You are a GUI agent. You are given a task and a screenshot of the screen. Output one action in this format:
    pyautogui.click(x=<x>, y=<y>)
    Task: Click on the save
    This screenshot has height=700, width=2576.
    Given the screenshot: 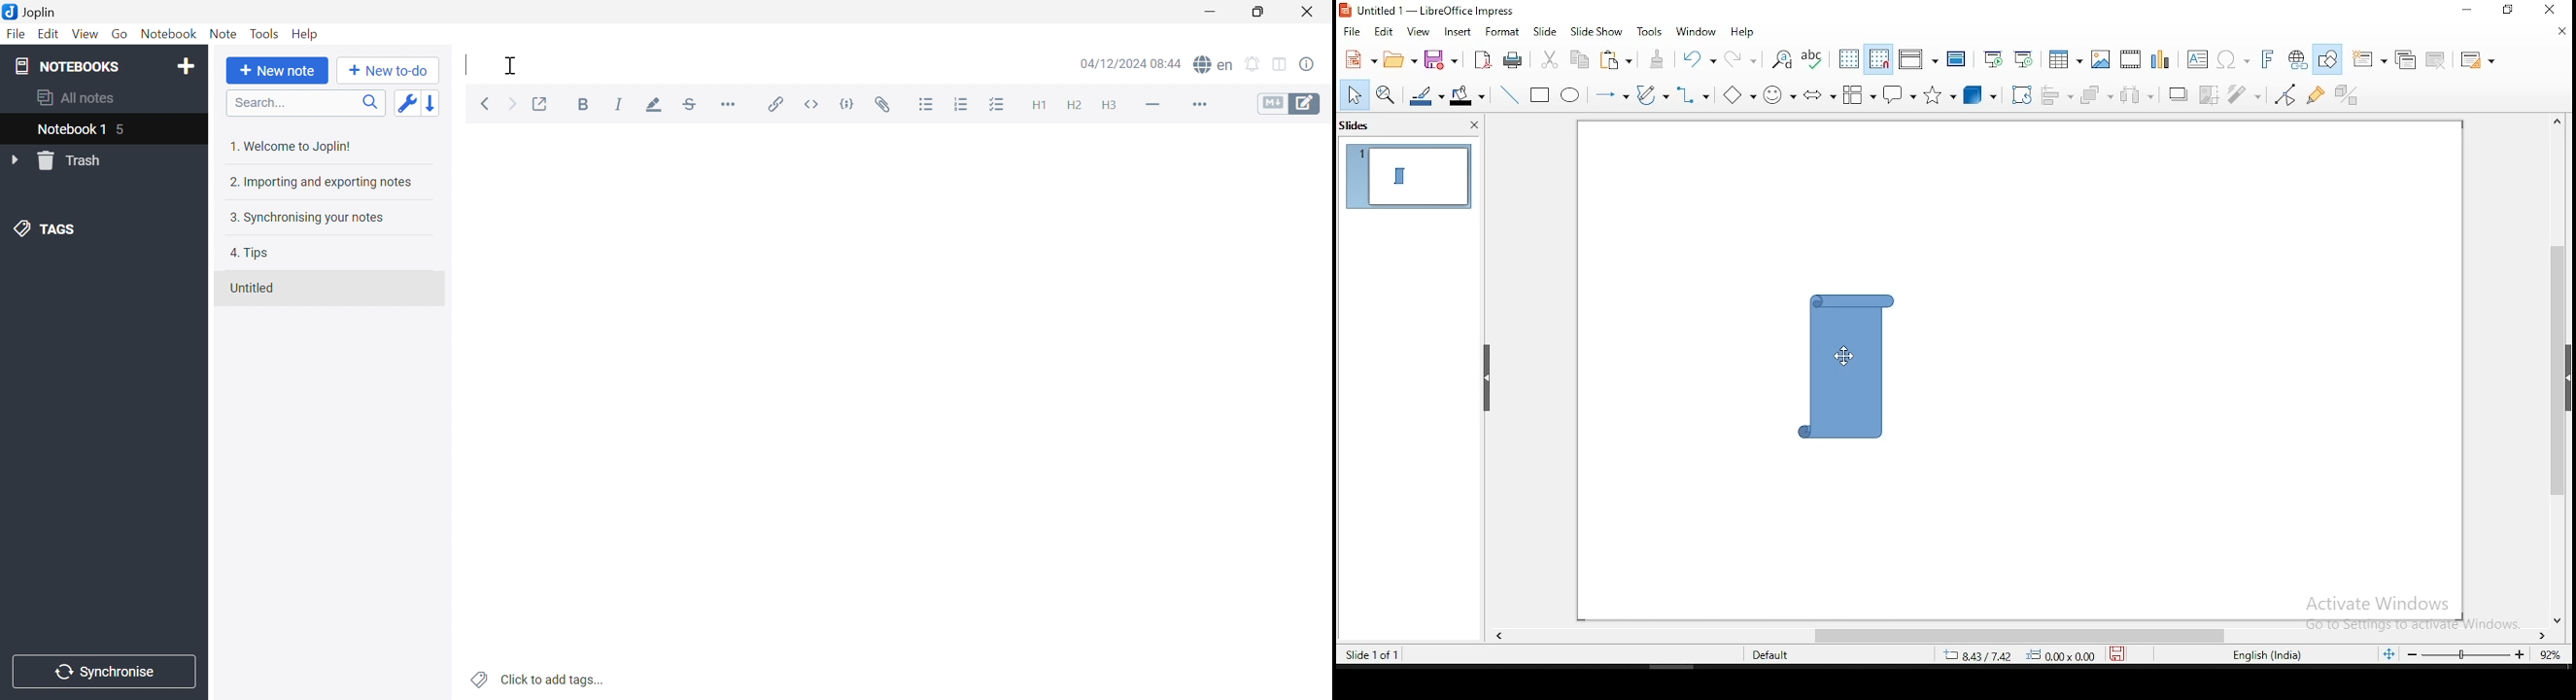 What is the action you would take?
    pyautogui.click(x=1440, y=60)
    